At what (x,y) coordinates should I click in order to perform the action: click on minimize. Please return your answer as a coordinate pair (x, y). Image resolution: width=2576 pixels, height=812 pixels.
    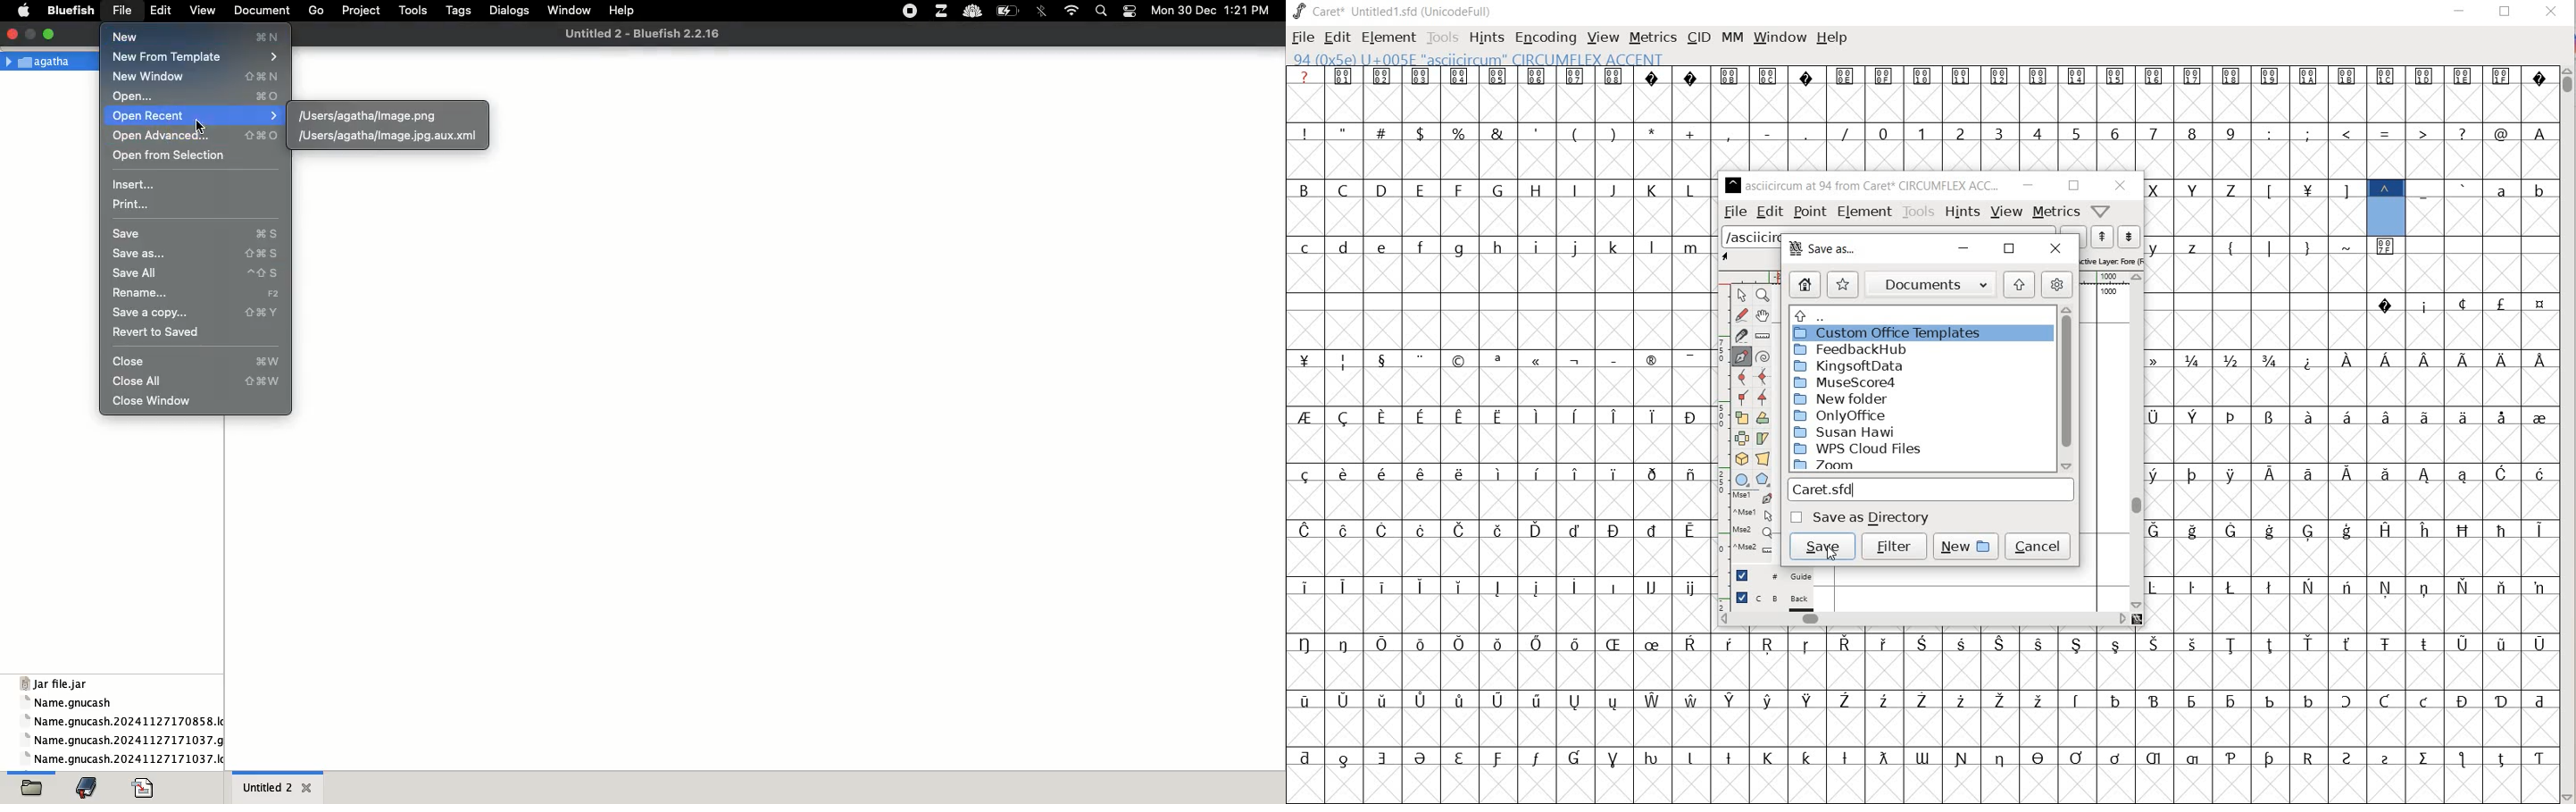
    Looking at the image, I should click on (1962, 247).